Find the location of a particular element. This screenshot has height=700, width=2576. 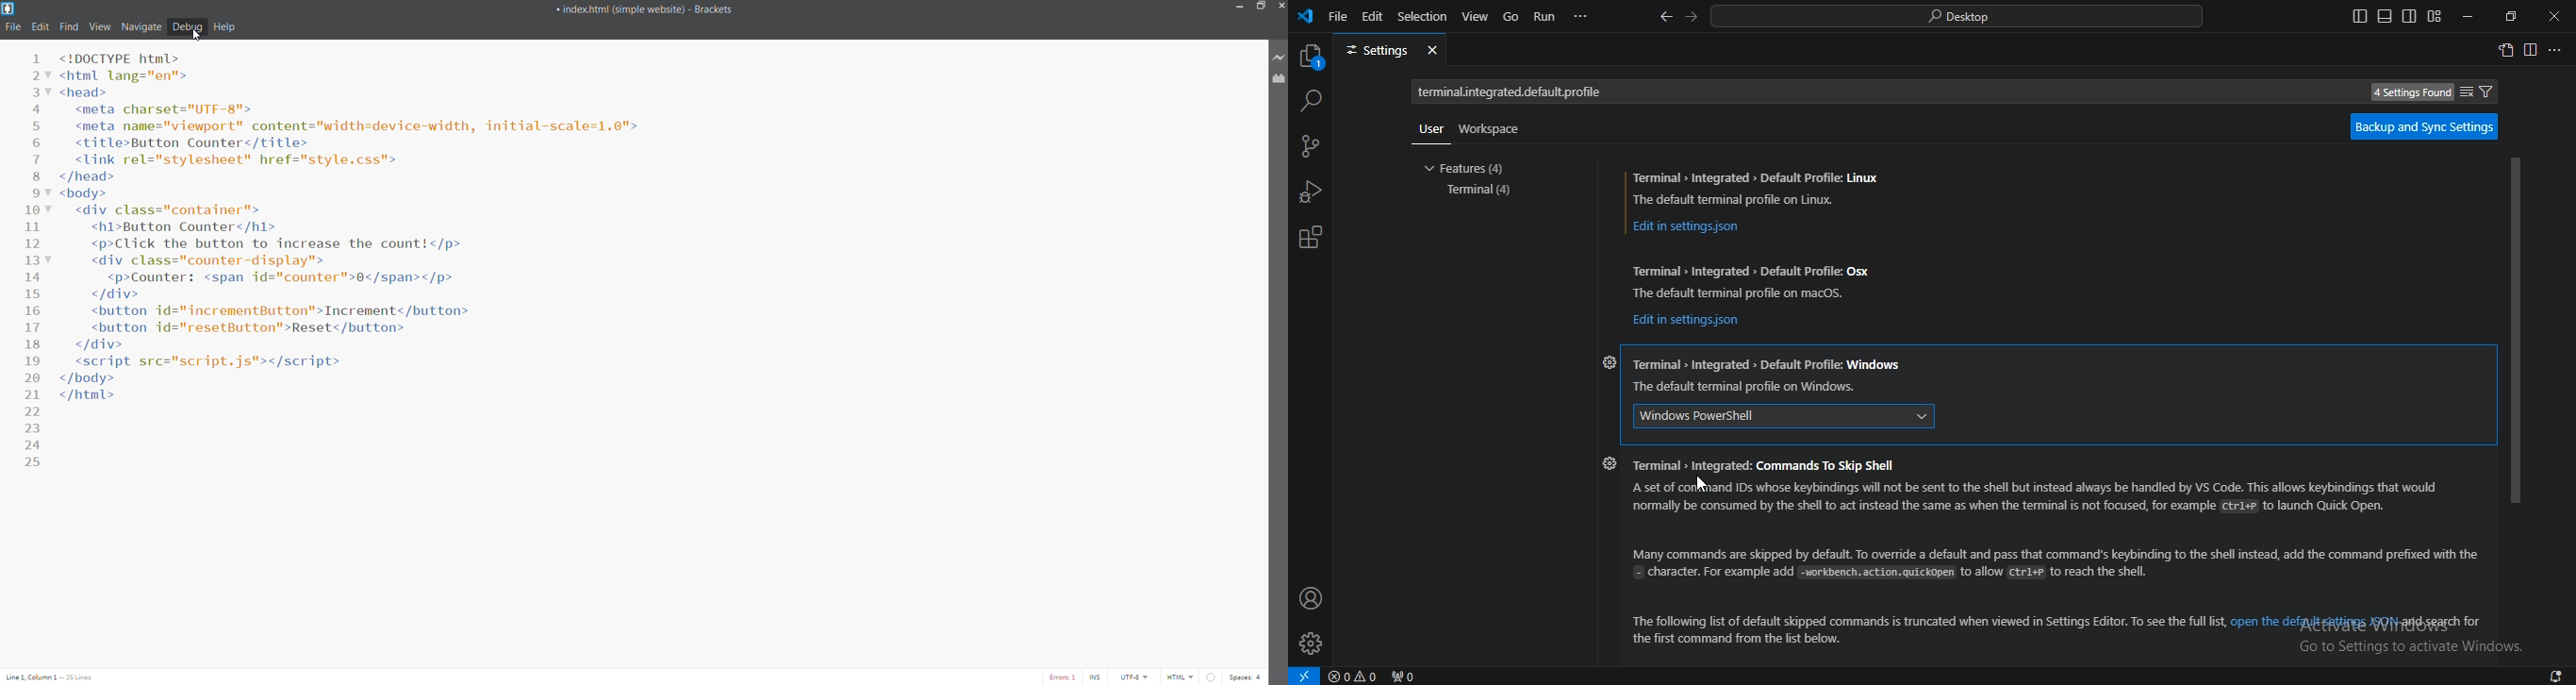

go back is located at coordinates (1667, 18).